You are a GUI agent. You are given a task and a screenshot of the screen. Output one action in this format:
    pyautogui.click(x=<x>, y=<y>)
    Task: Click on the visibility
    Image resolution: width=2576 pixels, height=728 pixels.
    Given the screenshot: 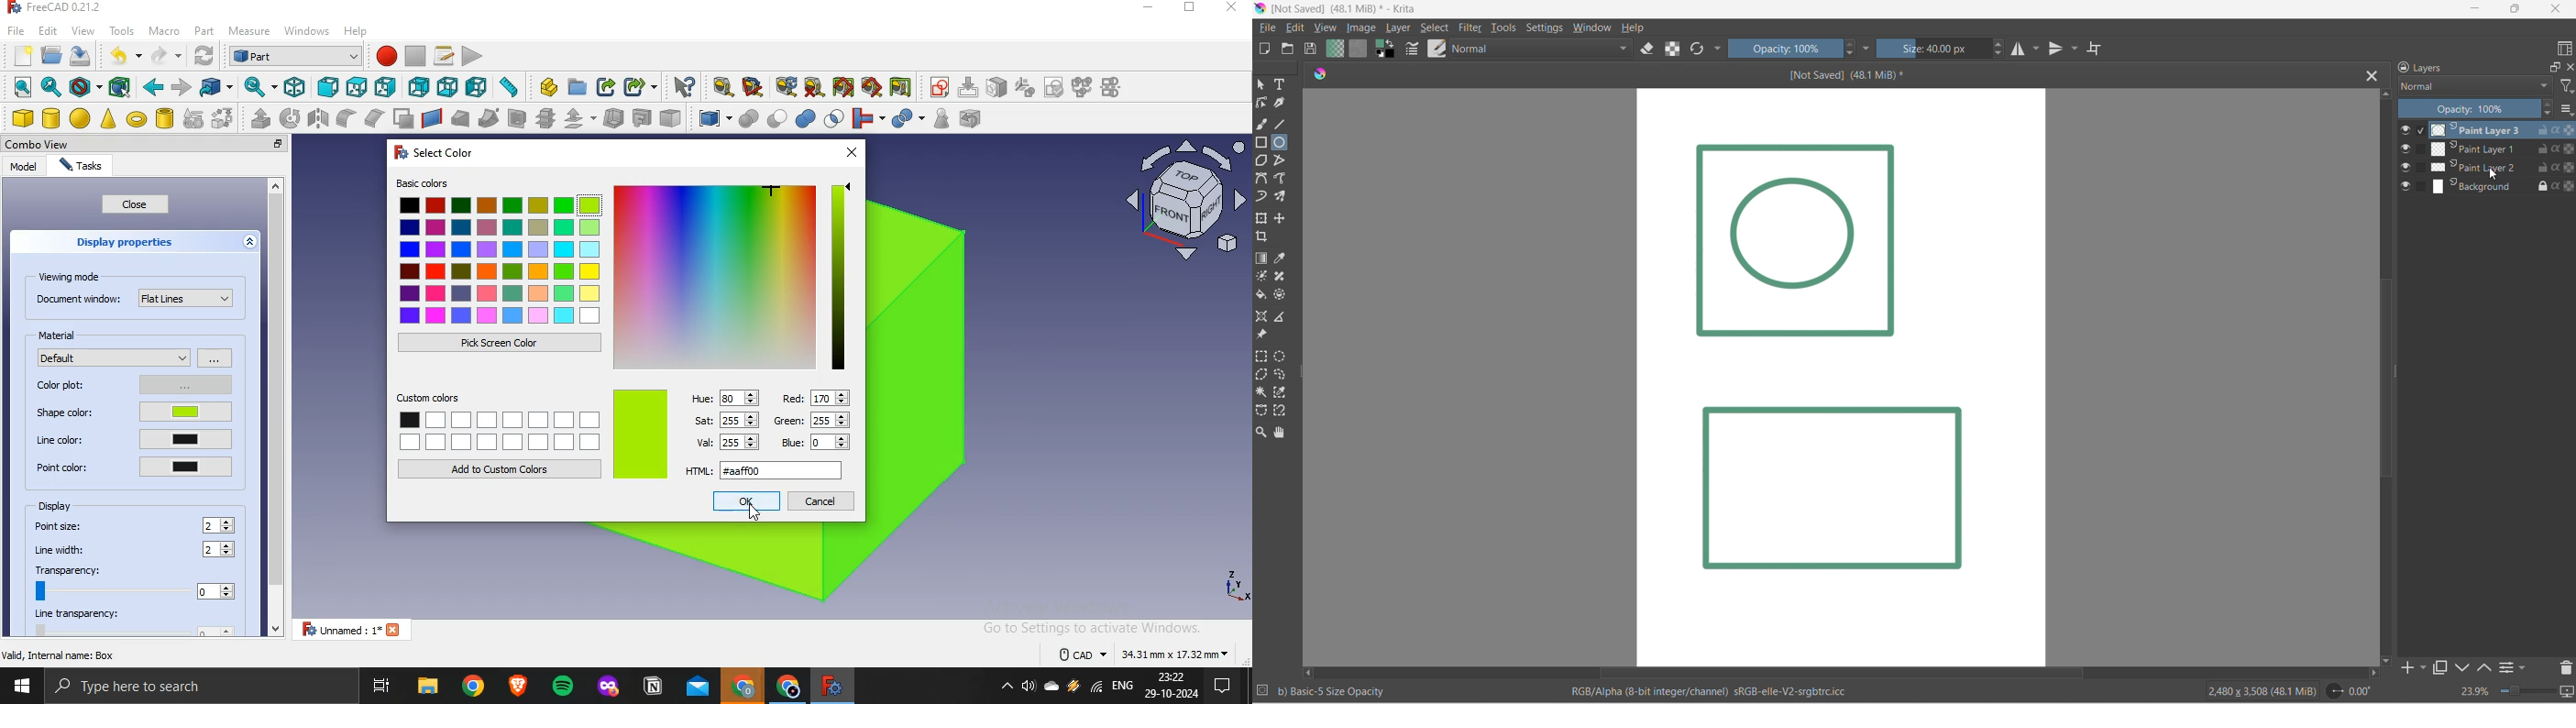 What is the action you would take?
    pyautogui.click(x=2406, y=130)
    